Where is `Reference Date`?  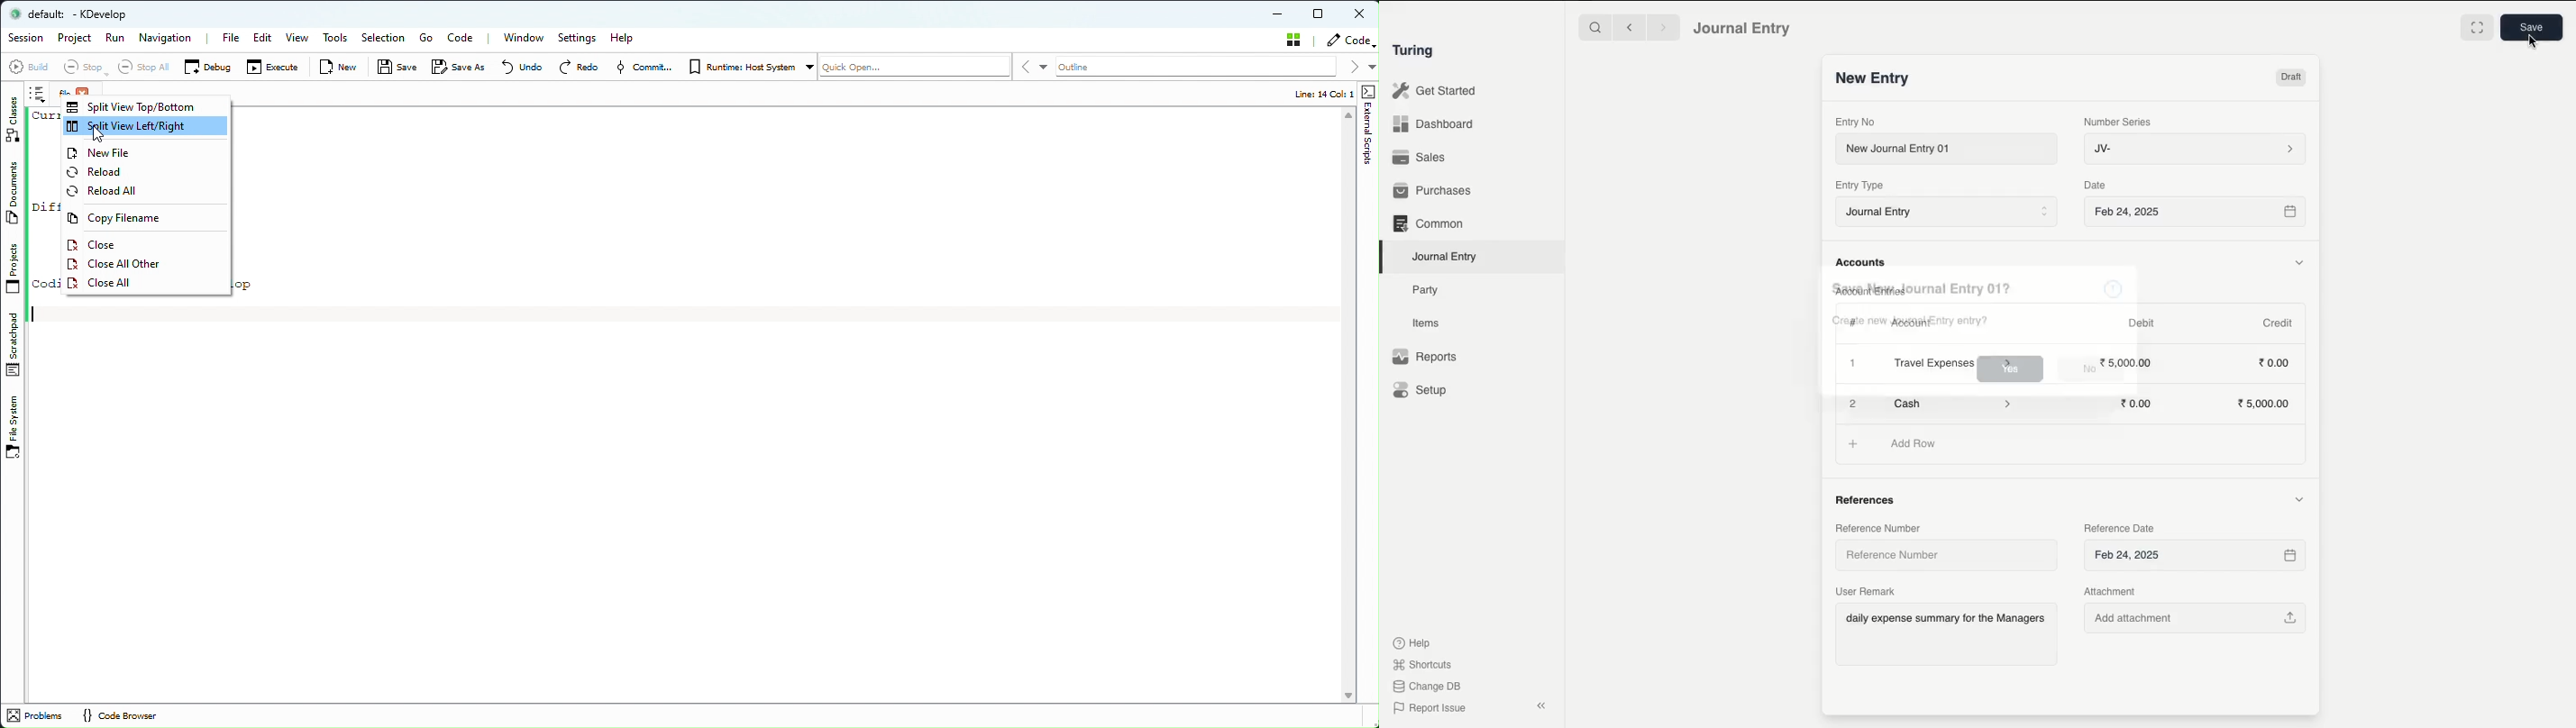
Reference Date is located at coordinates (2119, 529).